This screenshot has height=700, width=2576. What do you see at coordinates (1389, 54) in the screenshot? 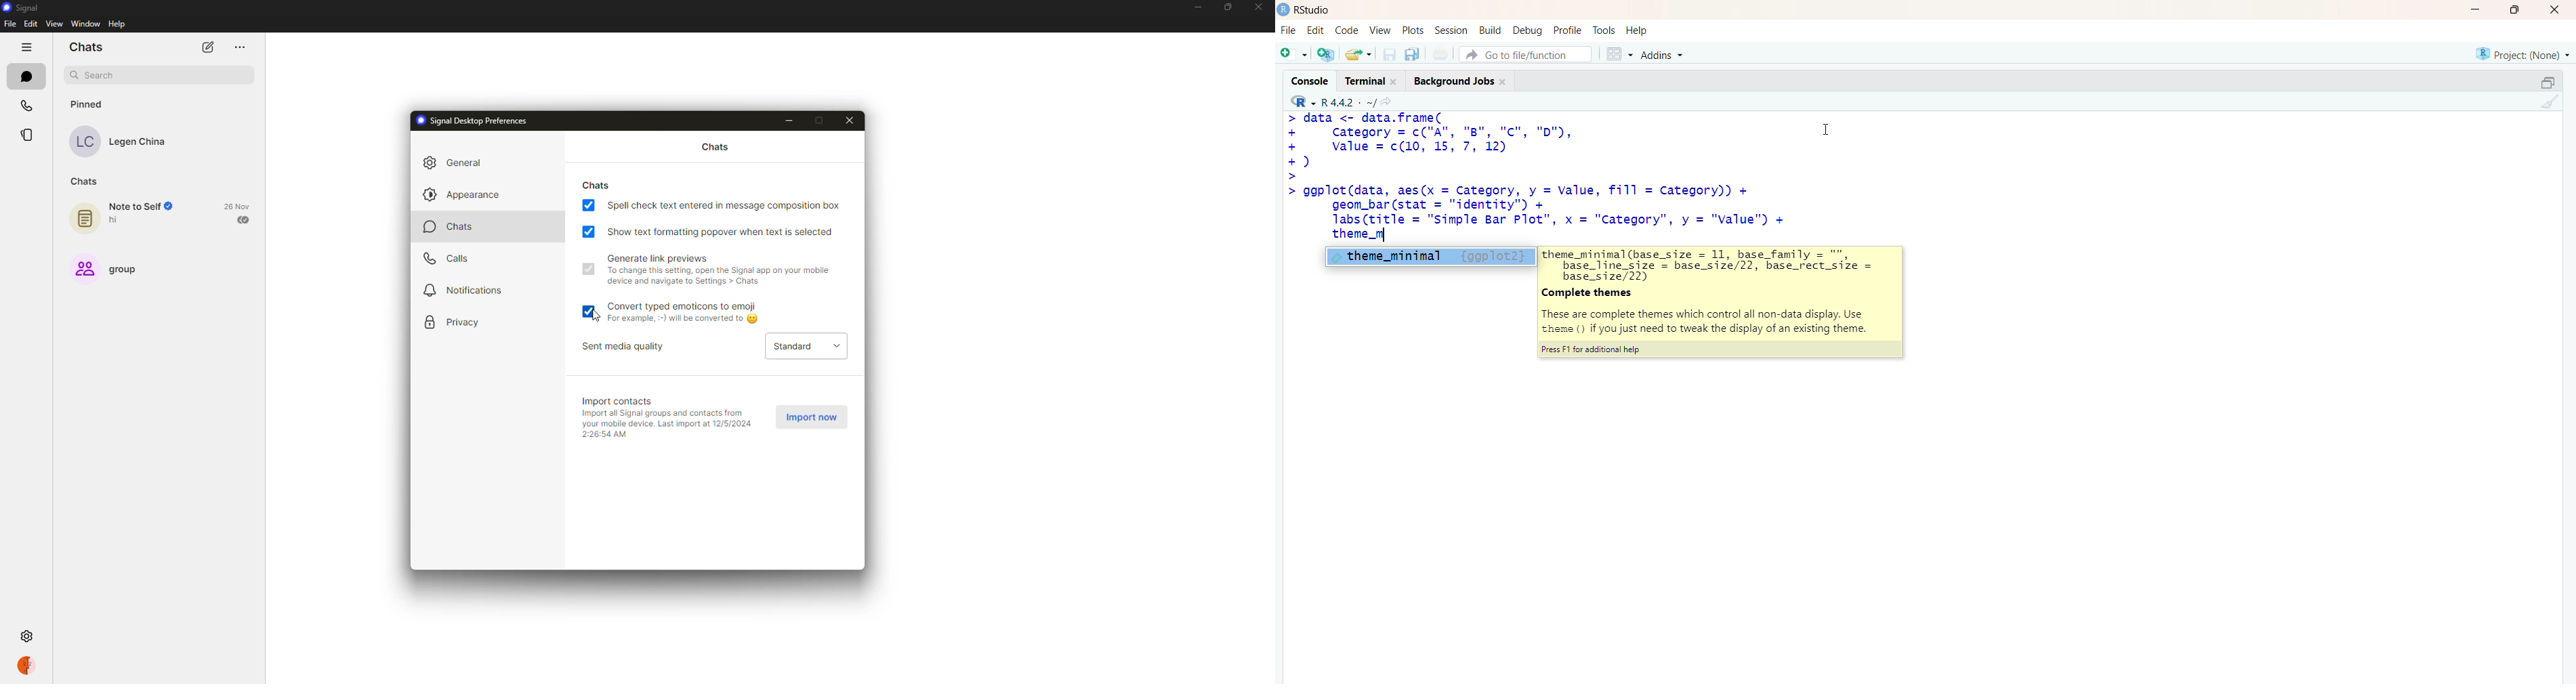
I see `save current document` at bounding box center [1389, 54].